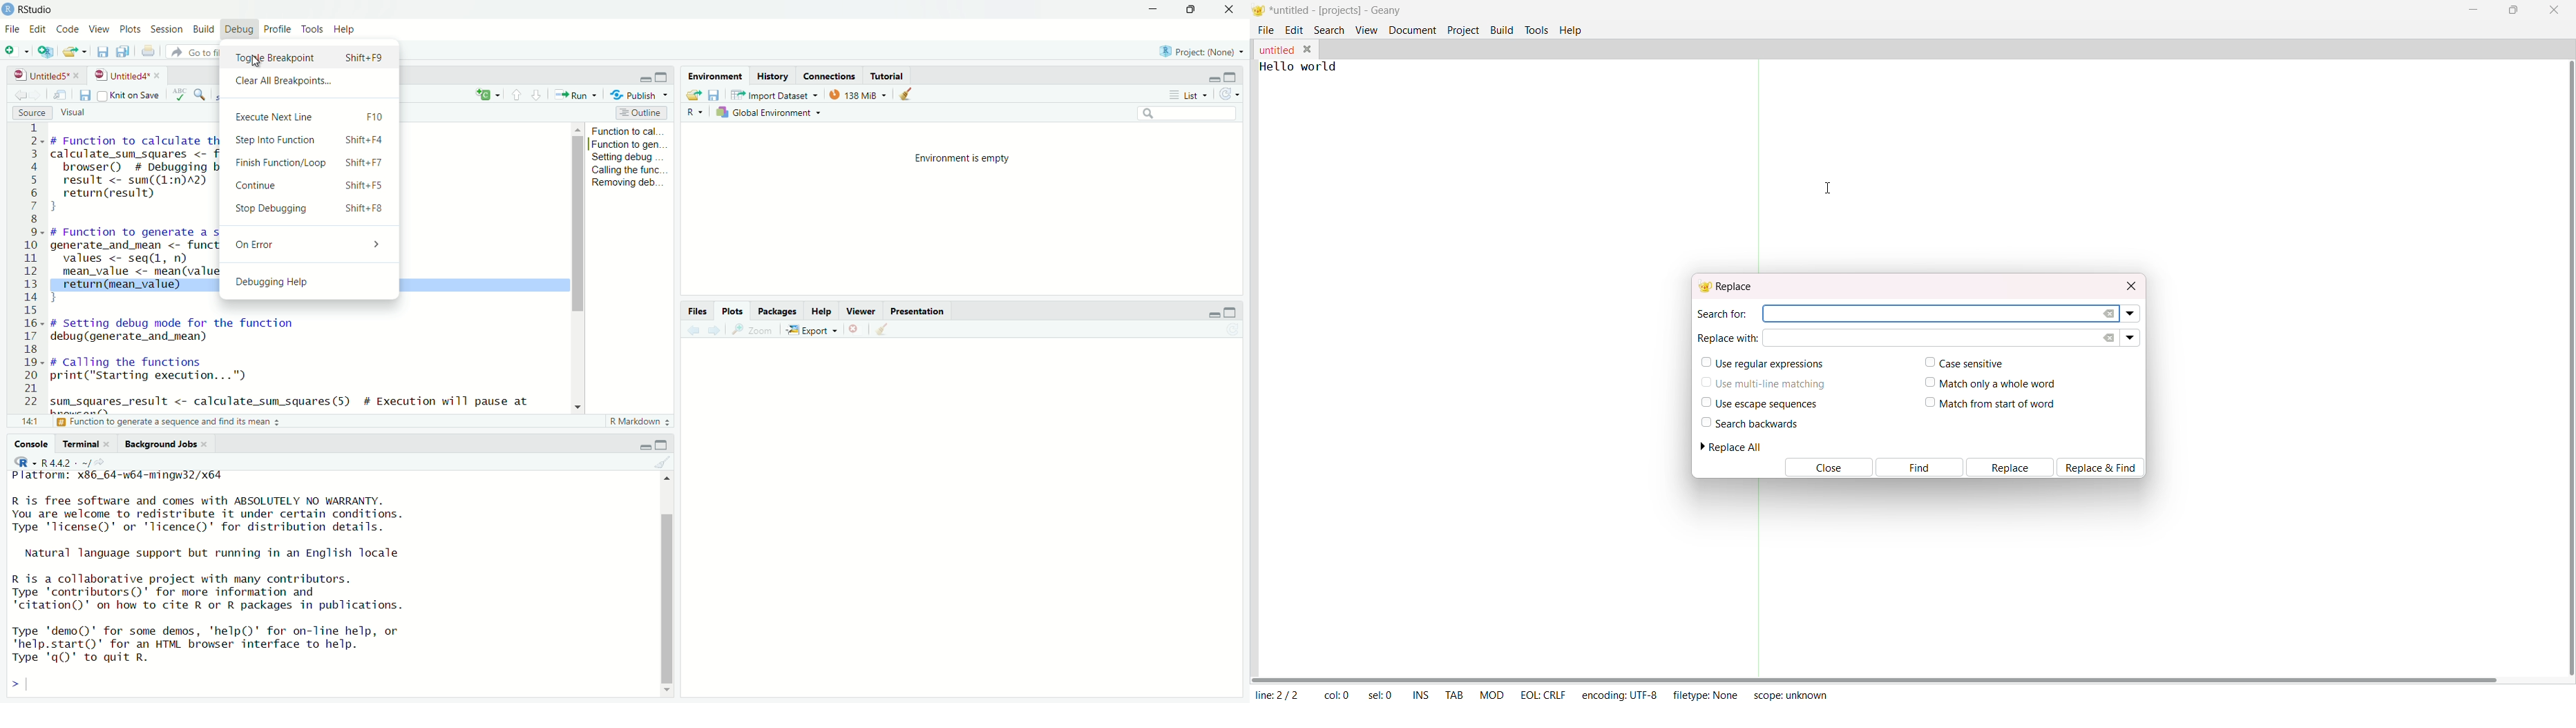 Image resolution: width=2576 pixels, height=728 pixels. Describe the element at coordinates (8, 10) in the screenshot. I see `logo` at that location.